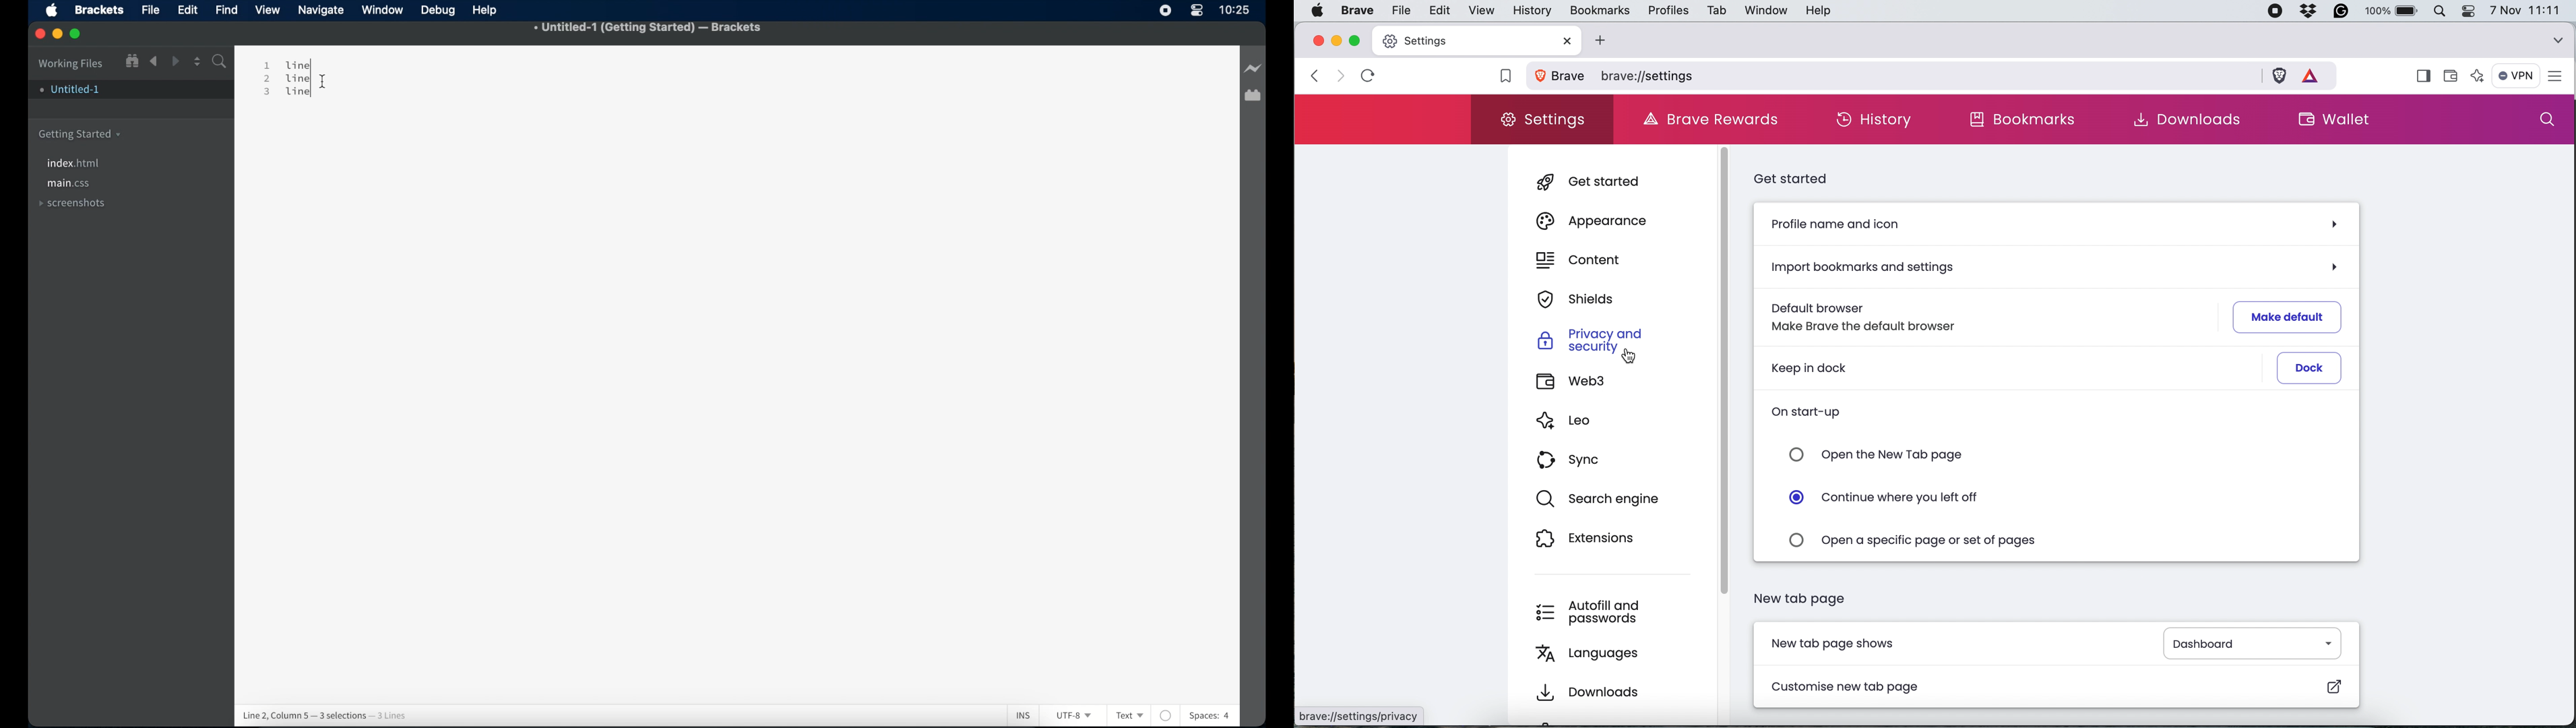 This screenshot has width=2576, height=728. What do you see at coordinates (289, 64) in the screenshot?
I see `1  line` at bounding box center [289, 64].